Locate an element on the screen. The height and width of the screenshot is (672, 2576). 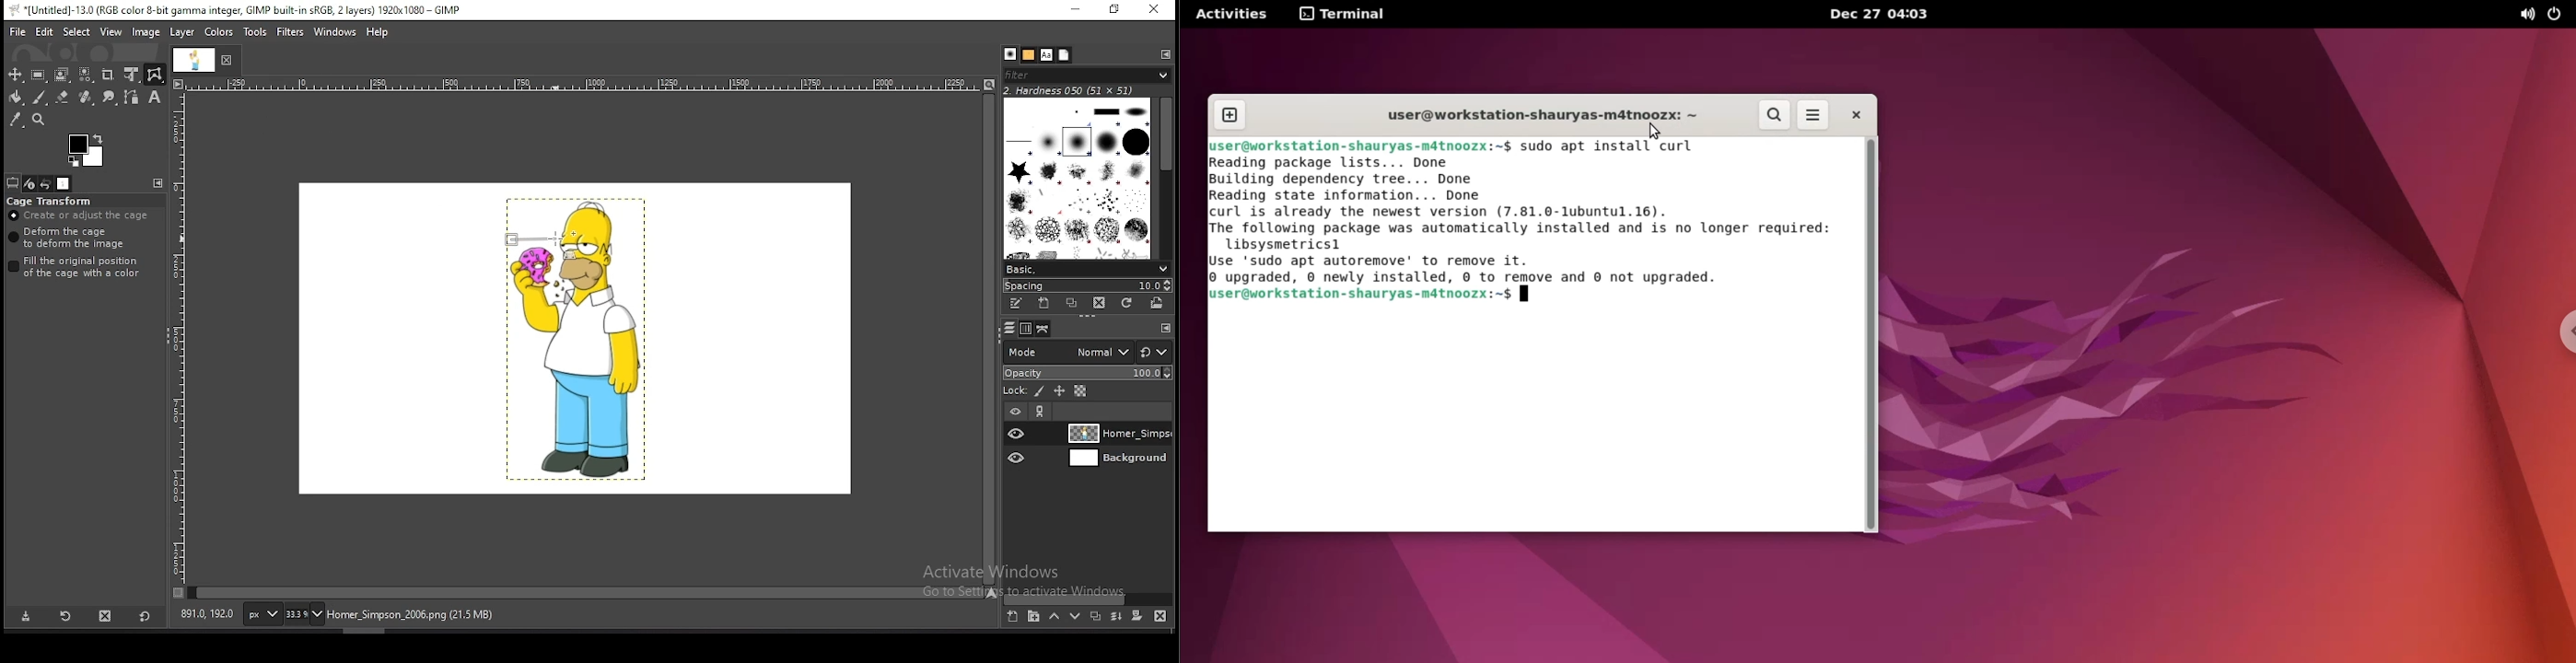
close window is located at coordinates (1153, 11).